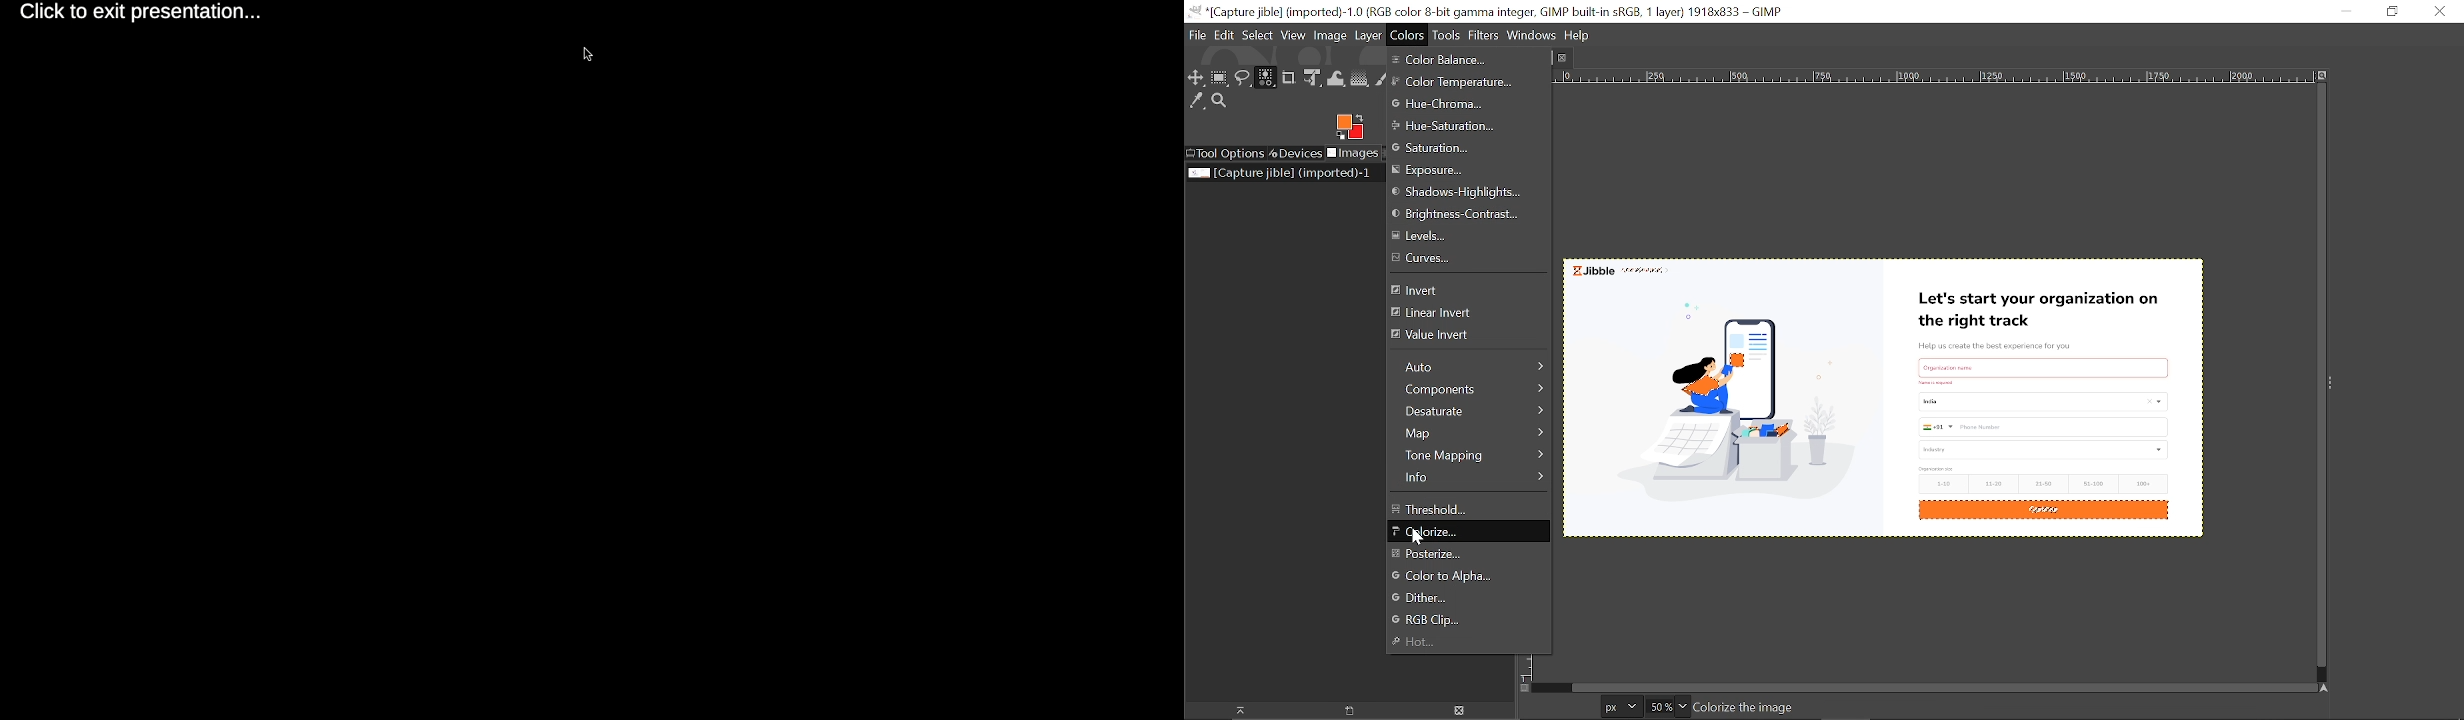 The image size is (2464, 728). Describe the element at coordinates (1460, 290) in the screenshot. I see `Invert` at that location.